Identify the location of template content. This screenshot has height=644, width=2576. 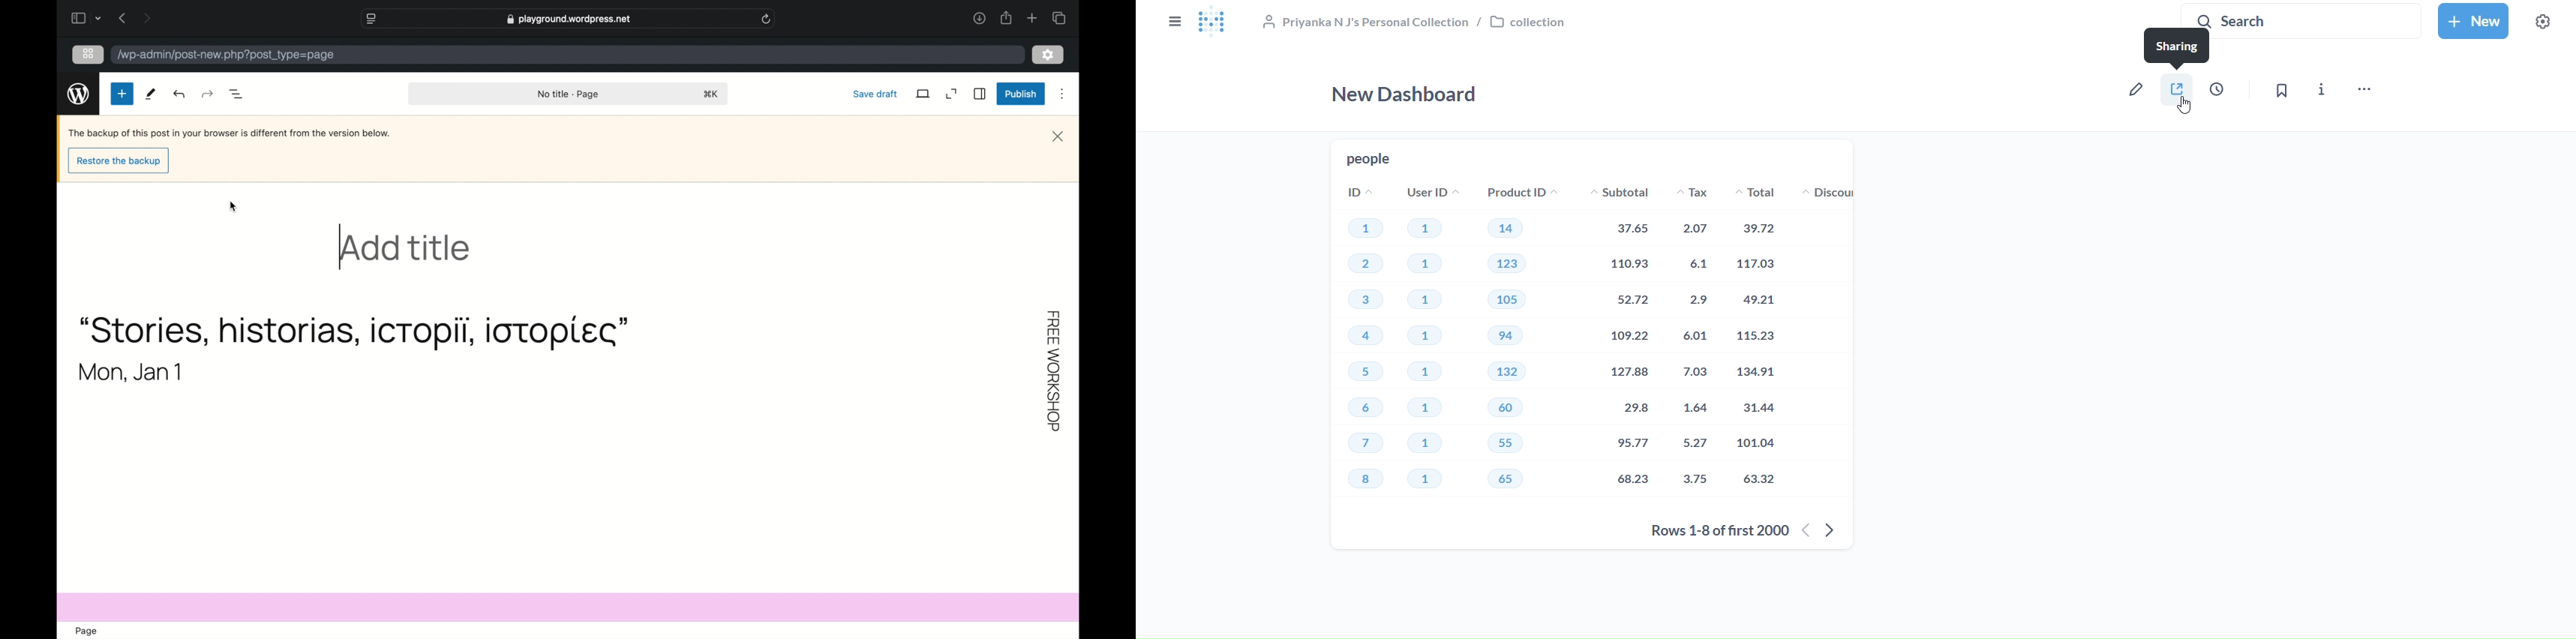
(354, 334).